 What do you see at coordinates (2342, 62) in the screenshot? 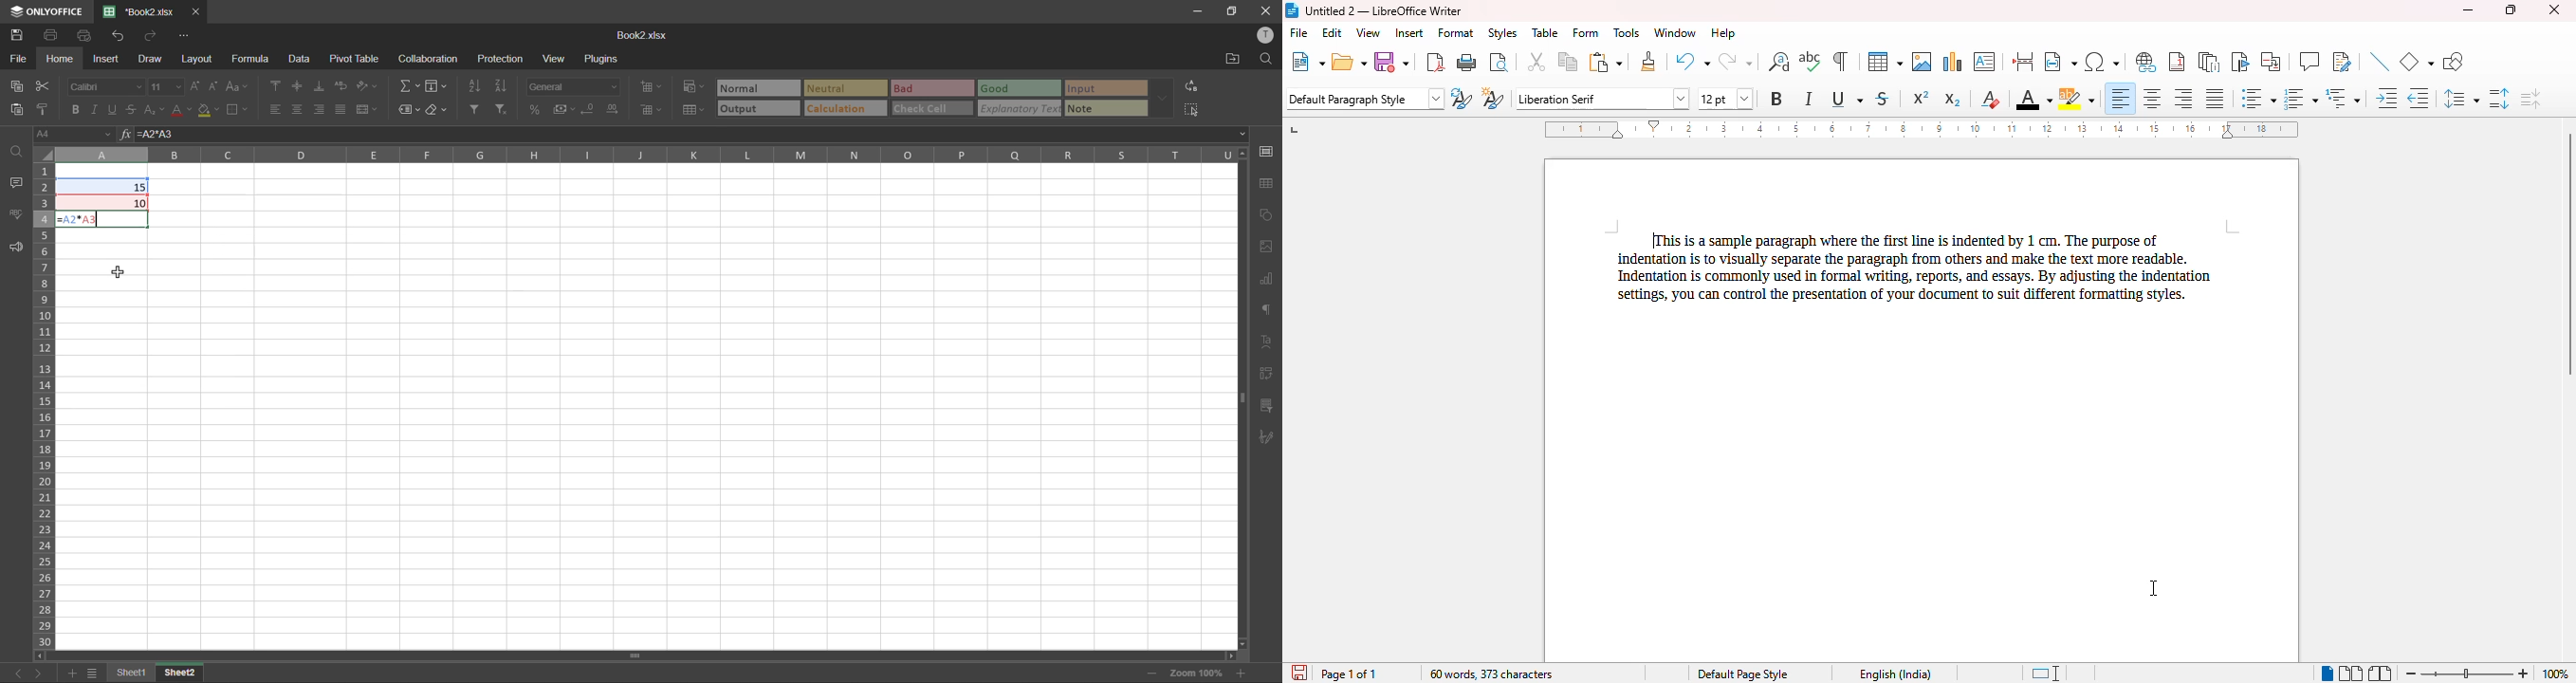
I see `show track changes functions` at bounding box center [2342, 62].